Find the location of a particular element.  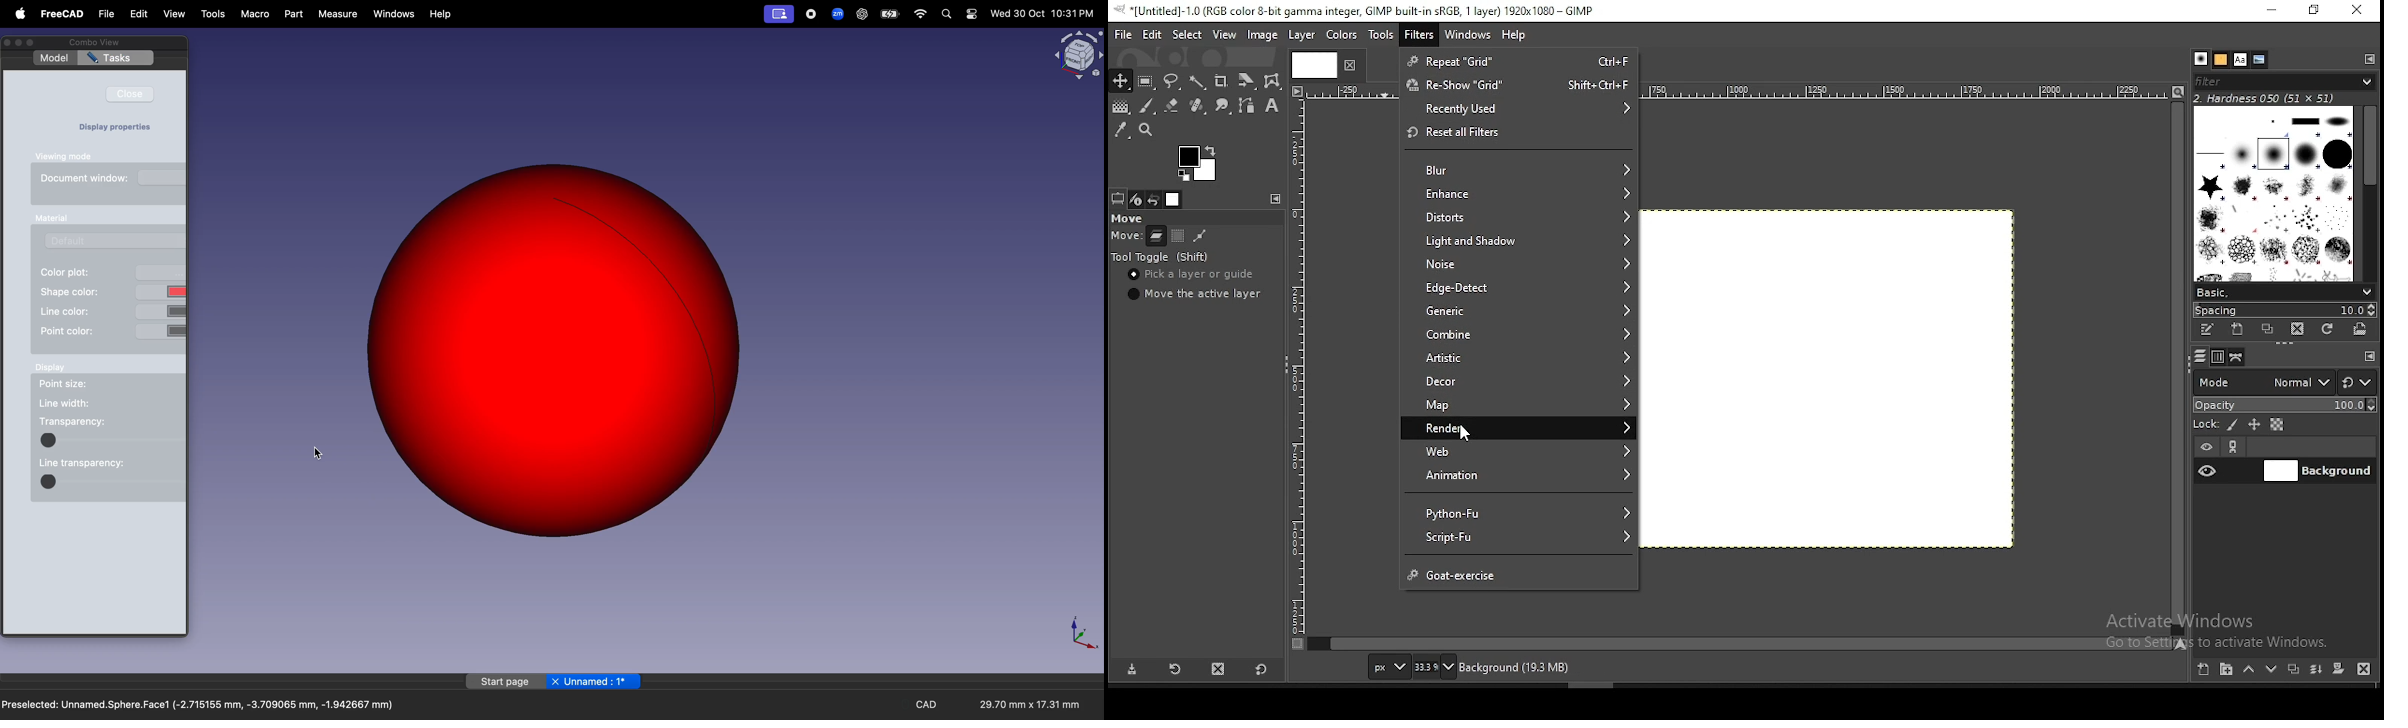

minimize is located at coordinates (20, 43).